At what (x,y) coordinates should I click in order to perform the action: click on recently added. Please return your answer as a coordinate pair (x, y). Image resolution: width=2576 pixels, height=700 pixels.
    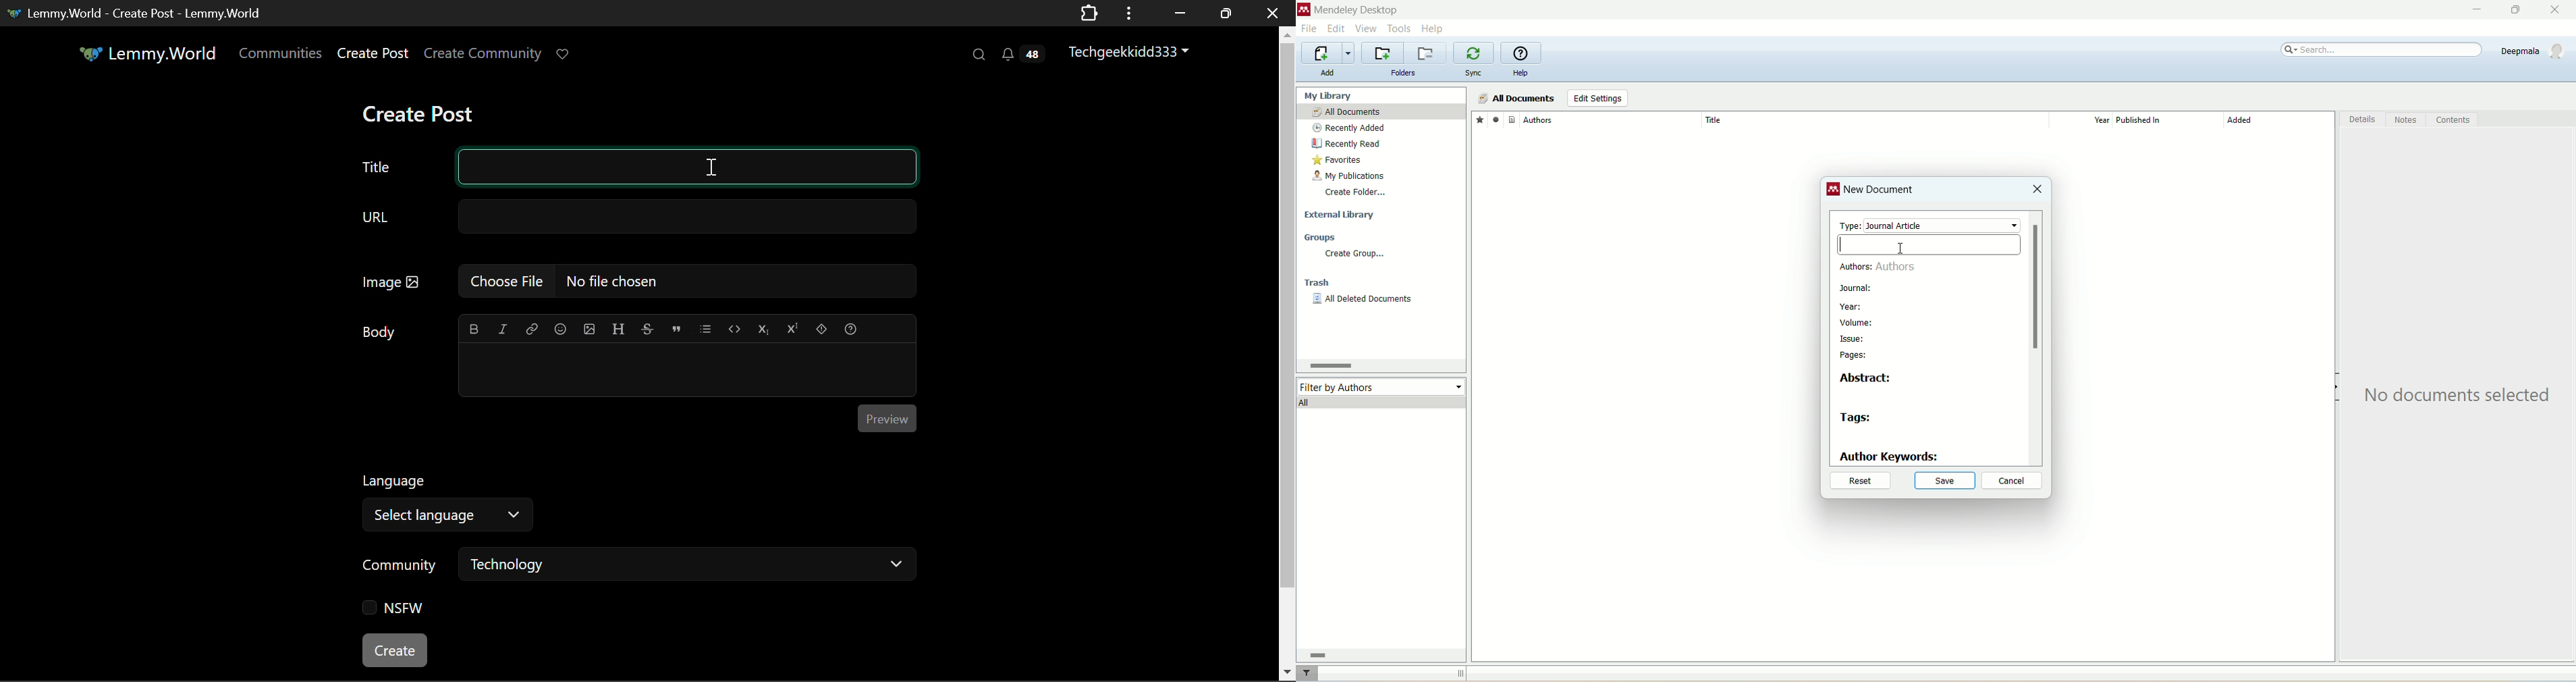
    Looking at the image, I should click on (1349, 128).